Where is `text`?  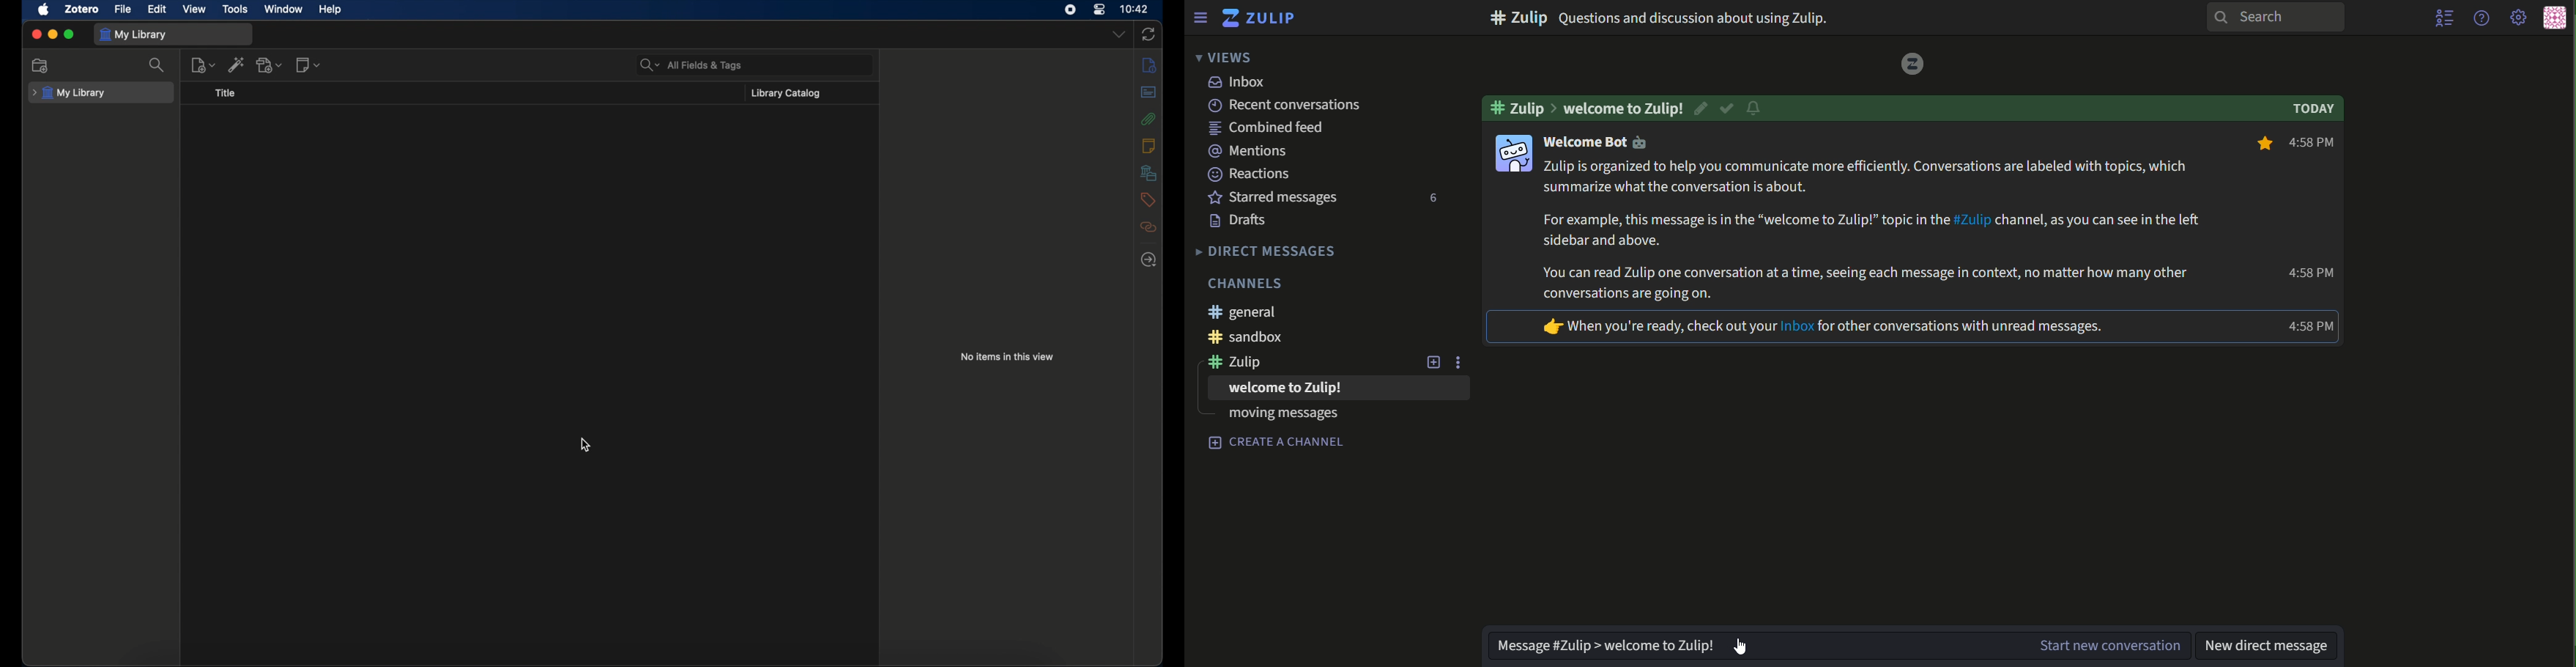
text is located at coordinates (1240, 83).